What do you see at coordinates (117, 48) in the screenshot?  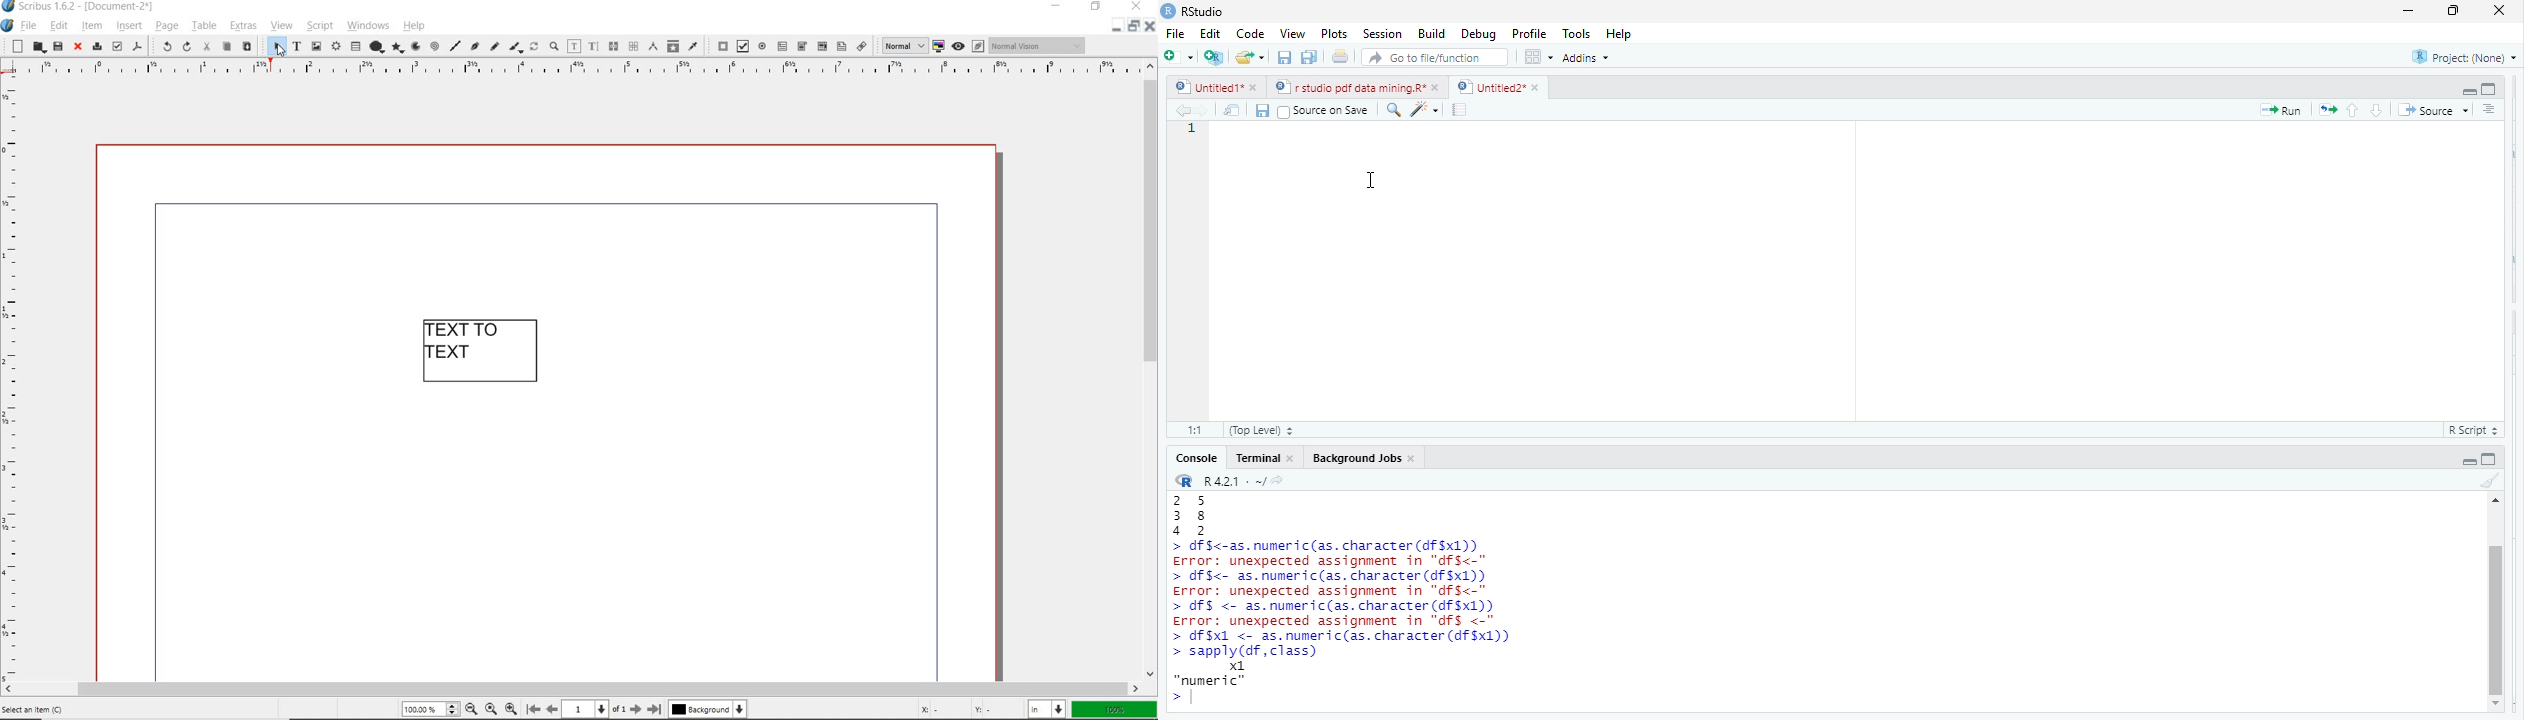 I see `preflight verifier` at bounding box center [117, 48].